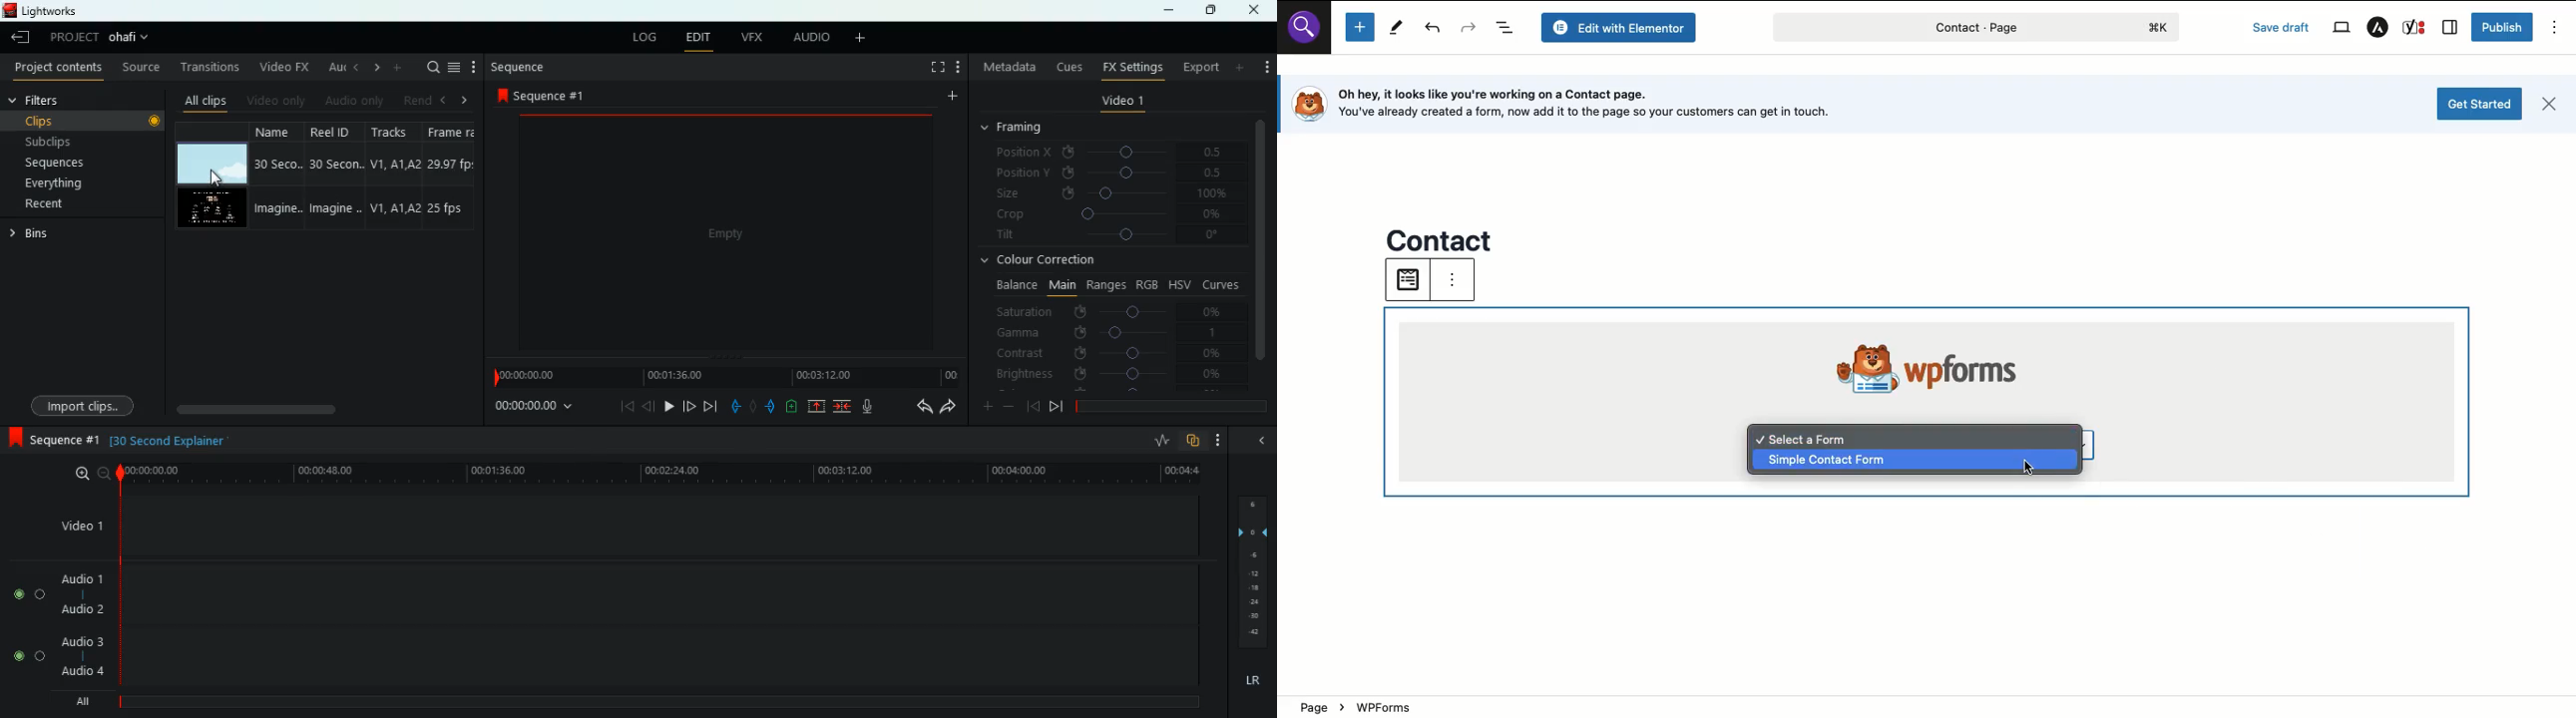 Image resolution: width=2576 pixels, height=728 pixels. What do you see at coordinates (771, 406) in the screenshot?
I see `push` at bounding box center [771, 406].